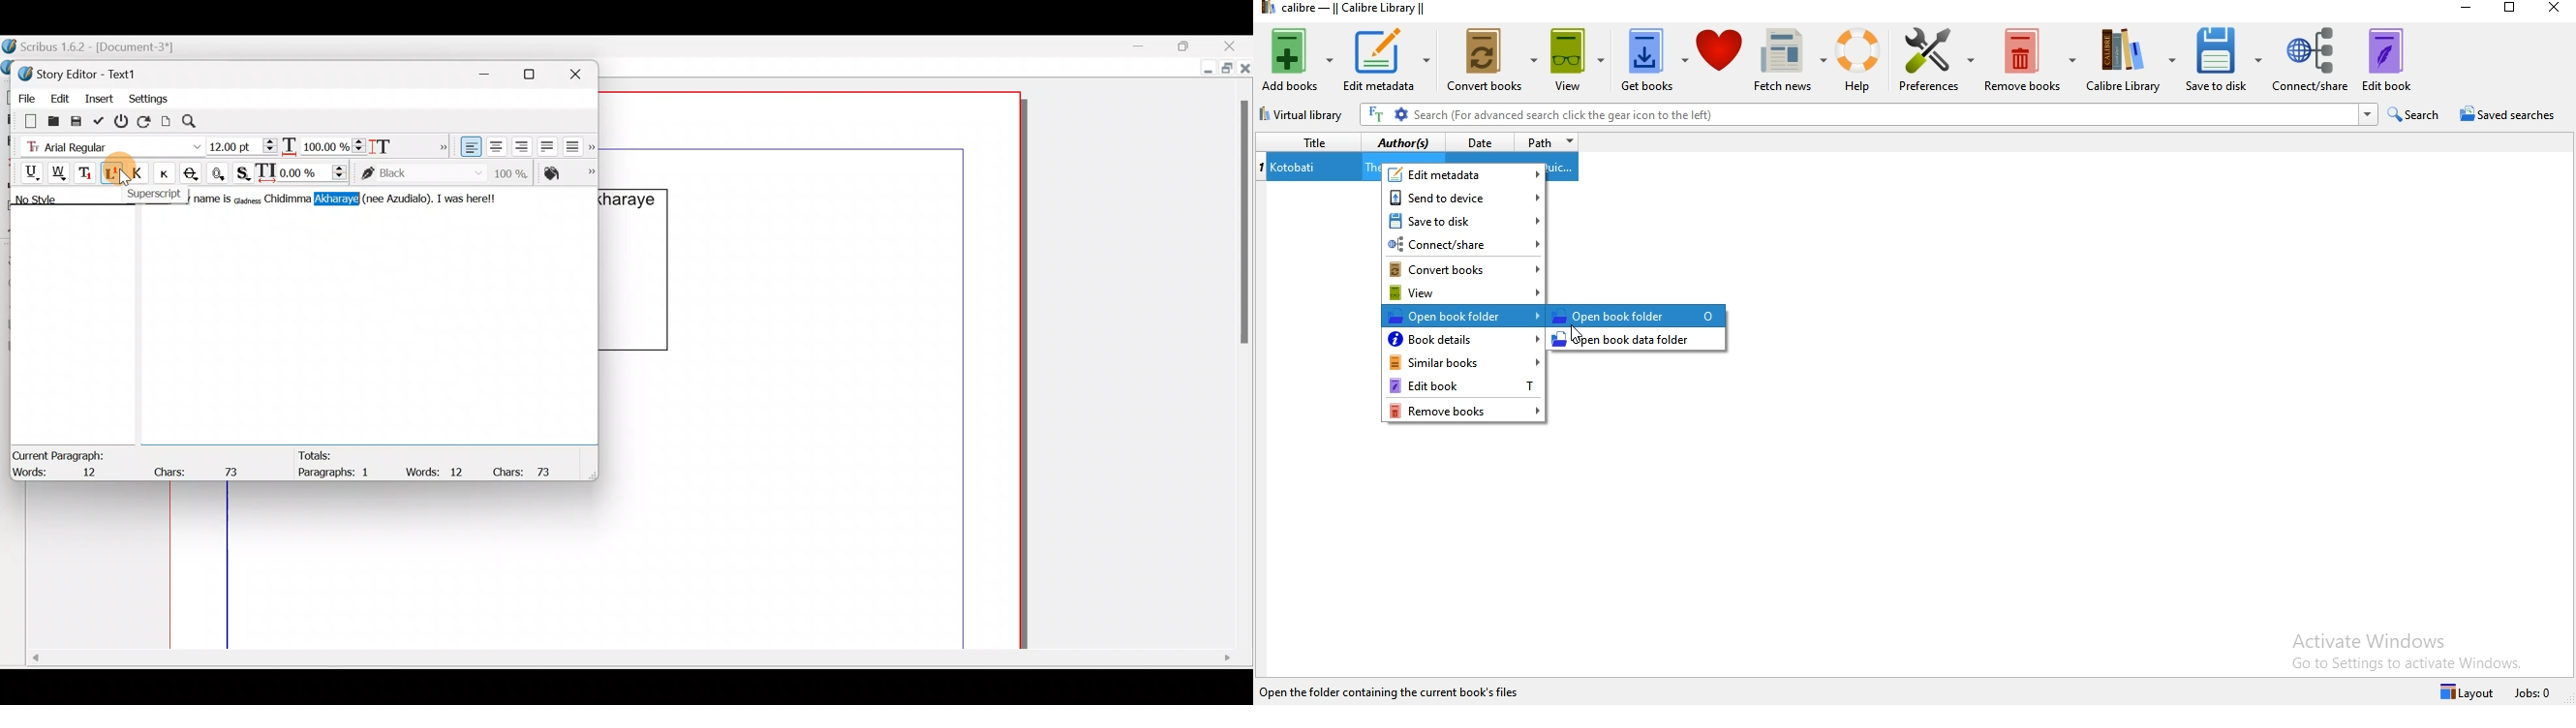  I want to click on I was herel!, so click(477, 197).